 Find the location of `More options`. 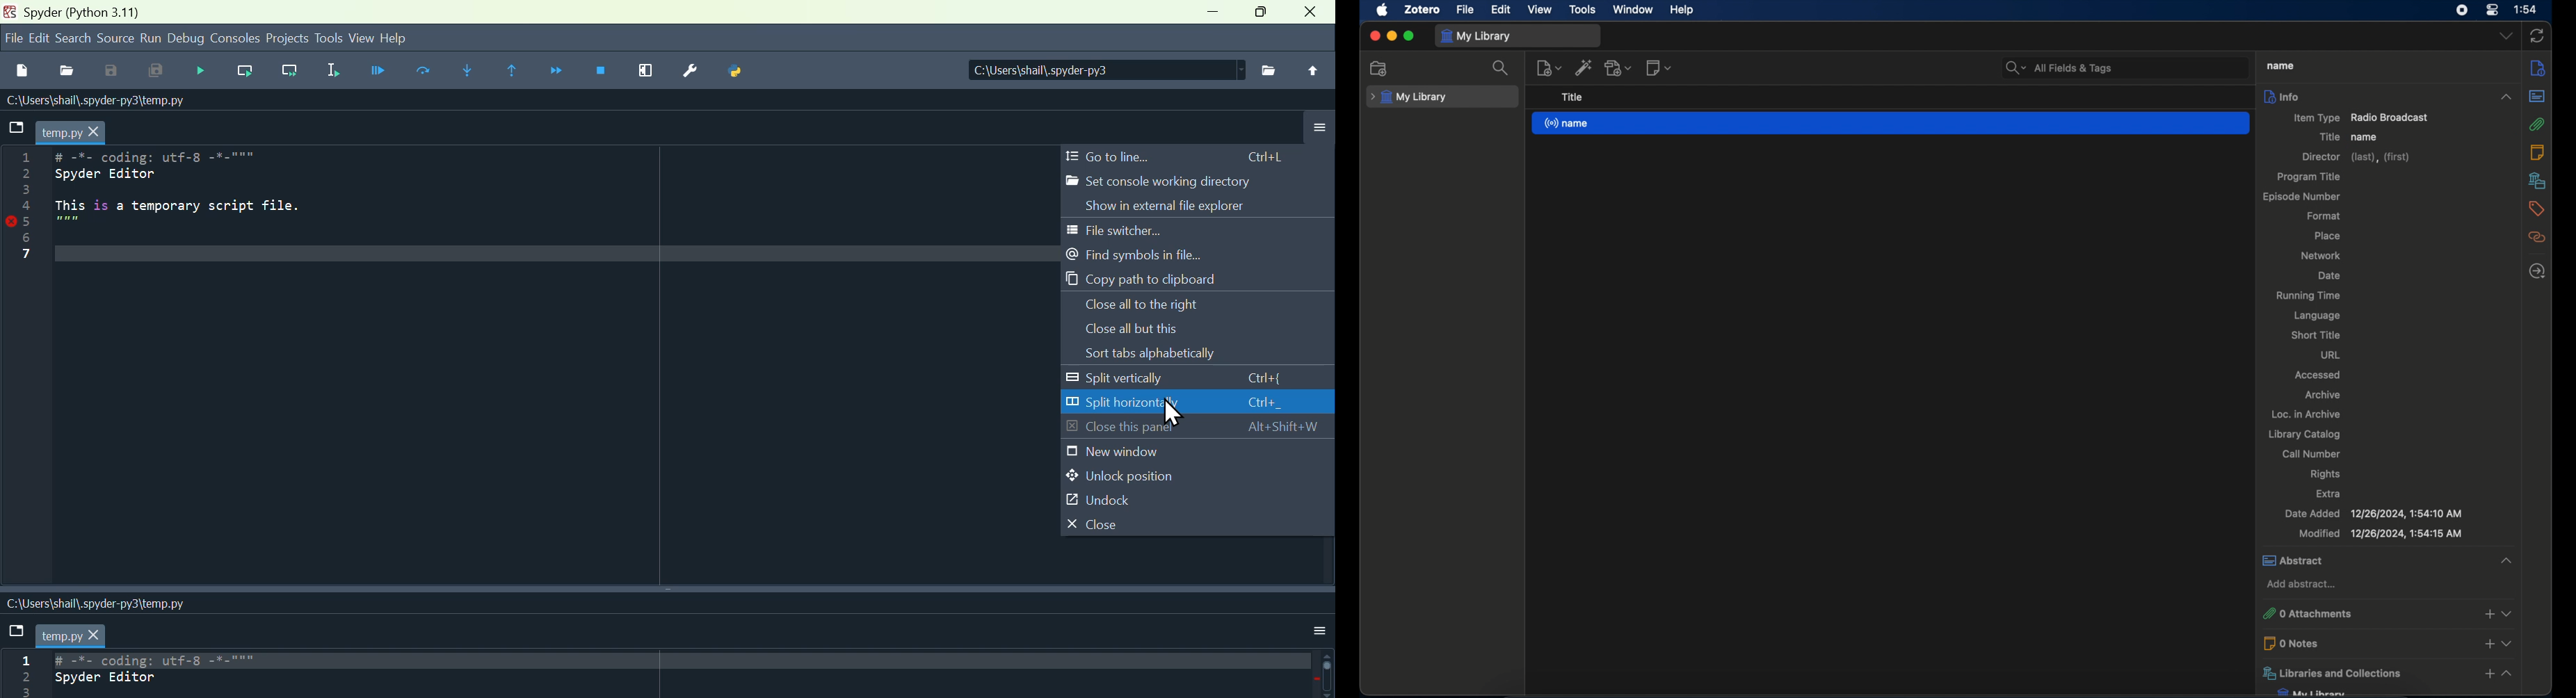

More options is located at coordinates (1316, 135).